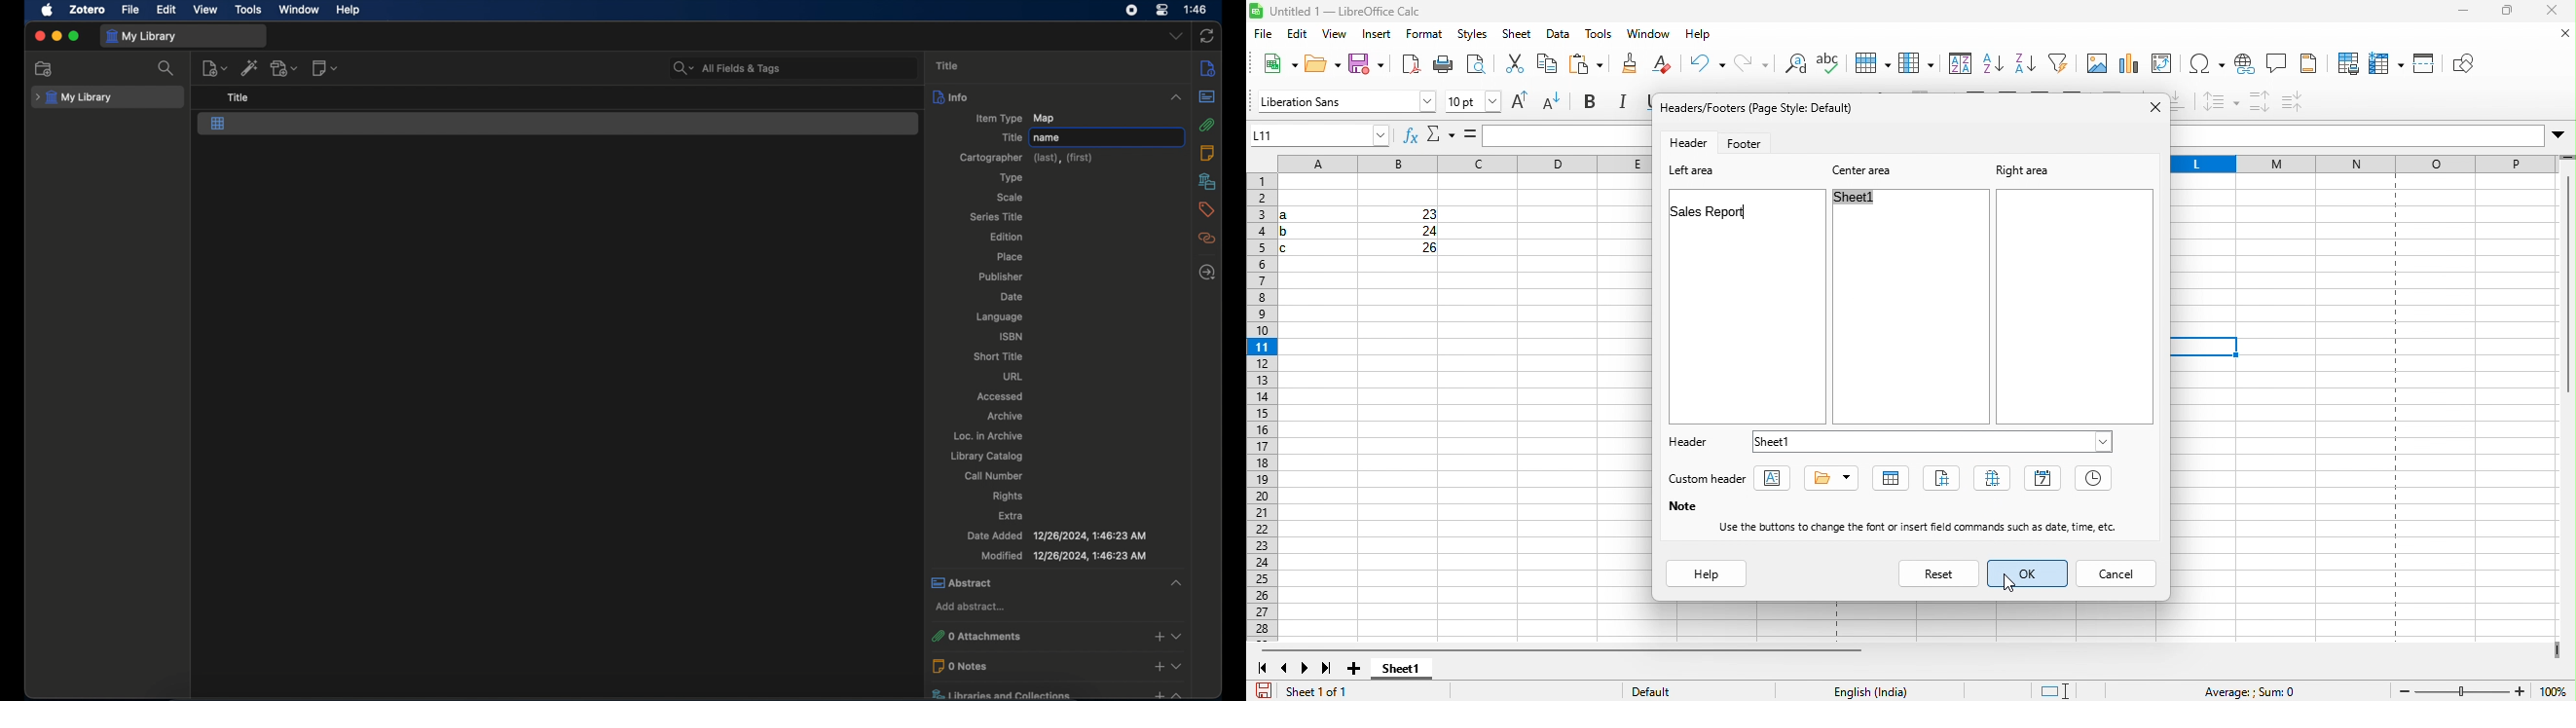 Image resolution: width=2576 pixels, height=728 pixels. Describe the element at coordinates (2036, 168) in the screenshot. I see `right area` at that location.